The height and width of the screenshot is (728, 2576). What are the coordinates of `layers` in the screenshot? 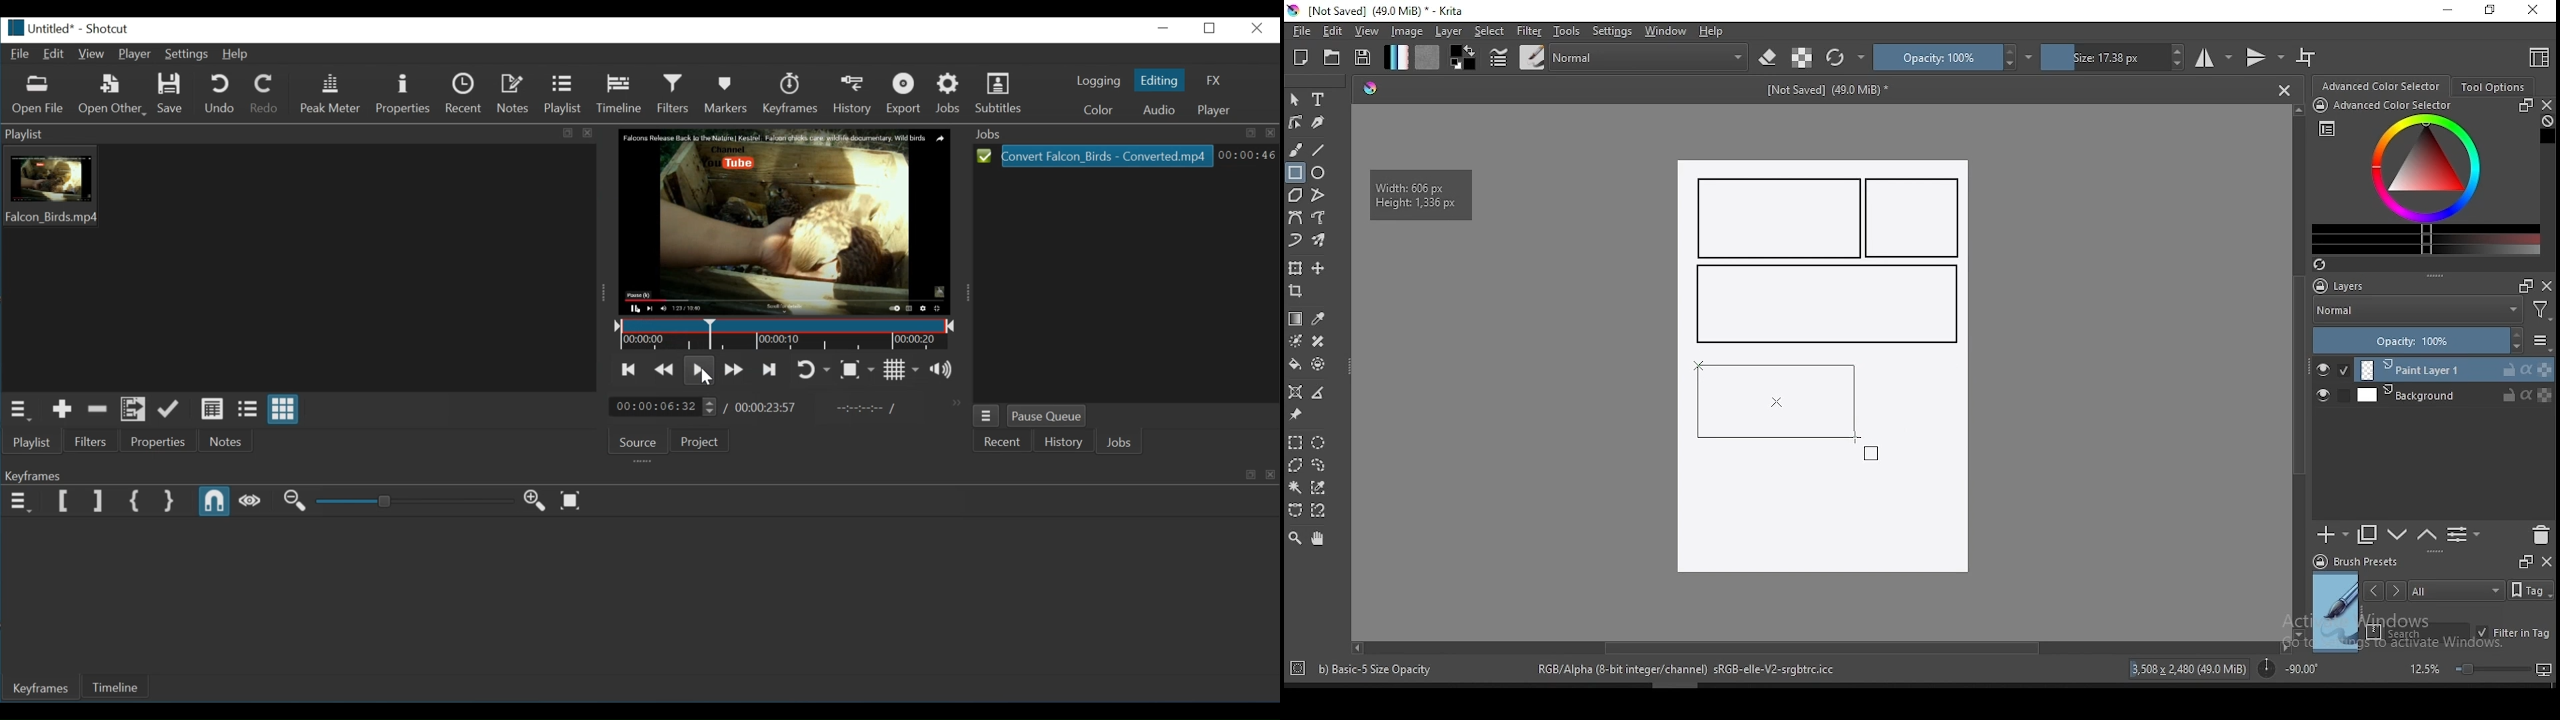 It's located at (2345, 287).